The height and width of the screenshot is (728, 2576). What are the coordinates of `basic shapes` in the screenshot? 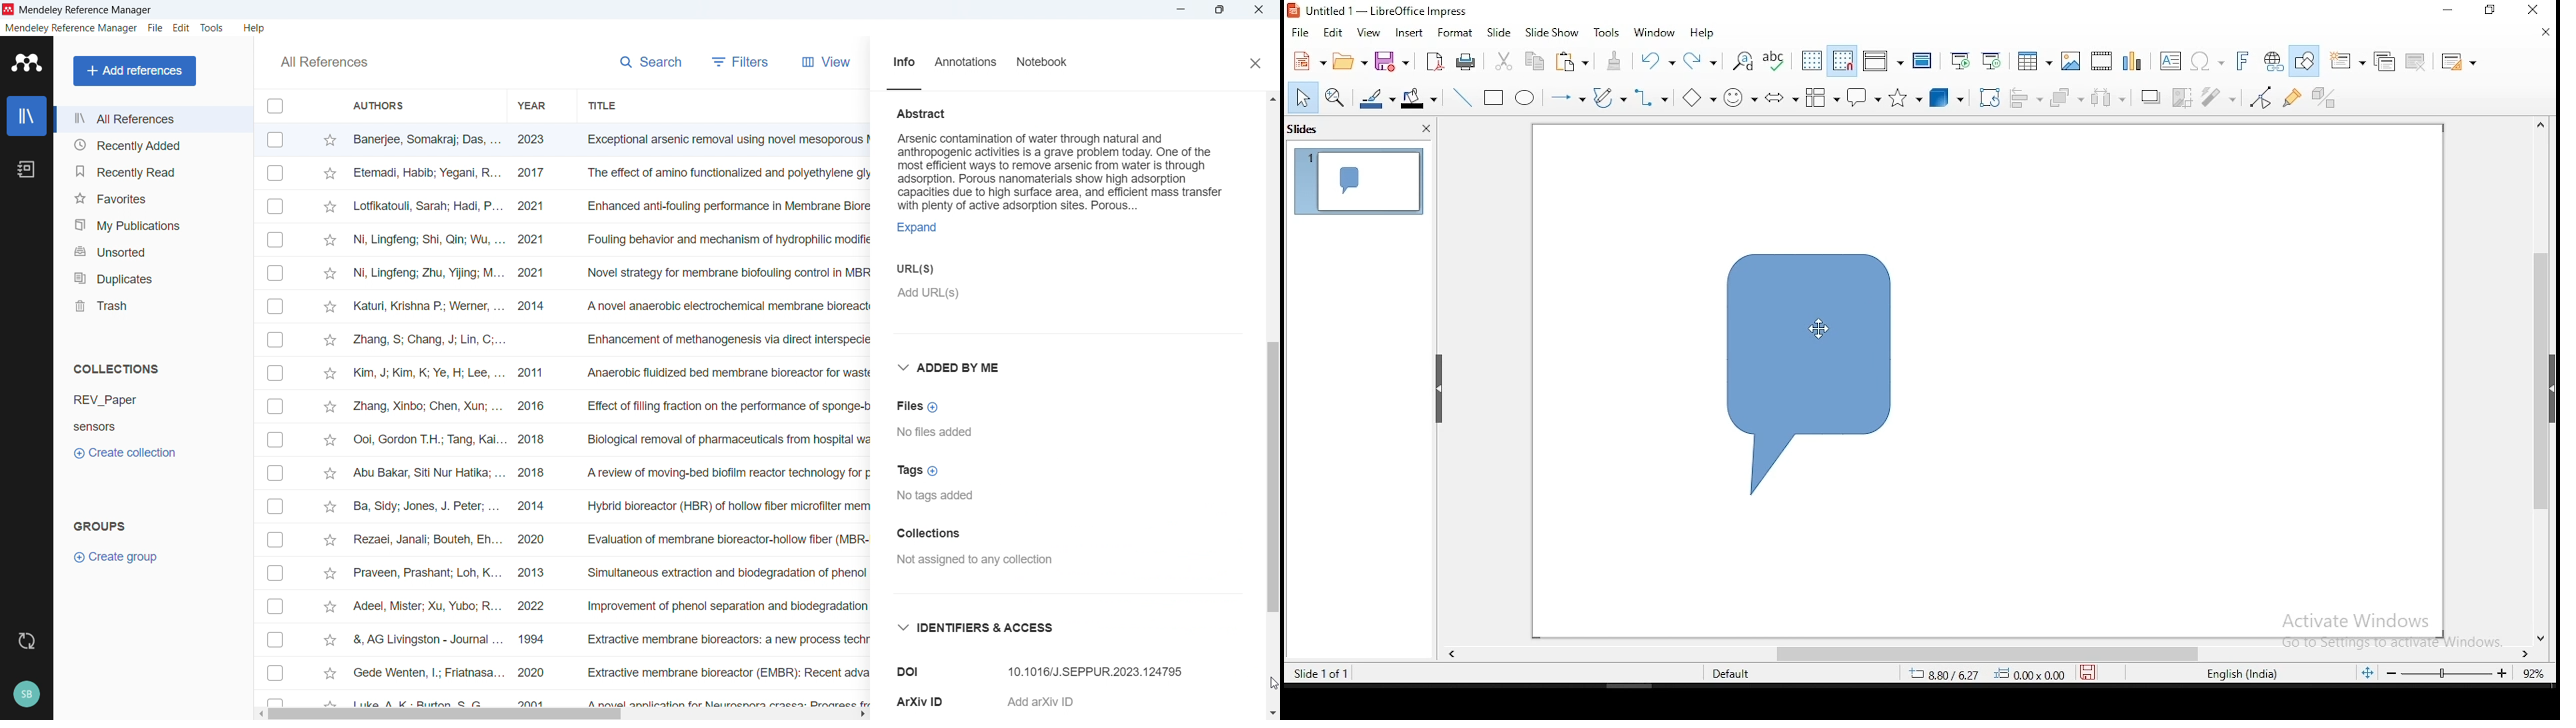 It's located at (1699, 98).